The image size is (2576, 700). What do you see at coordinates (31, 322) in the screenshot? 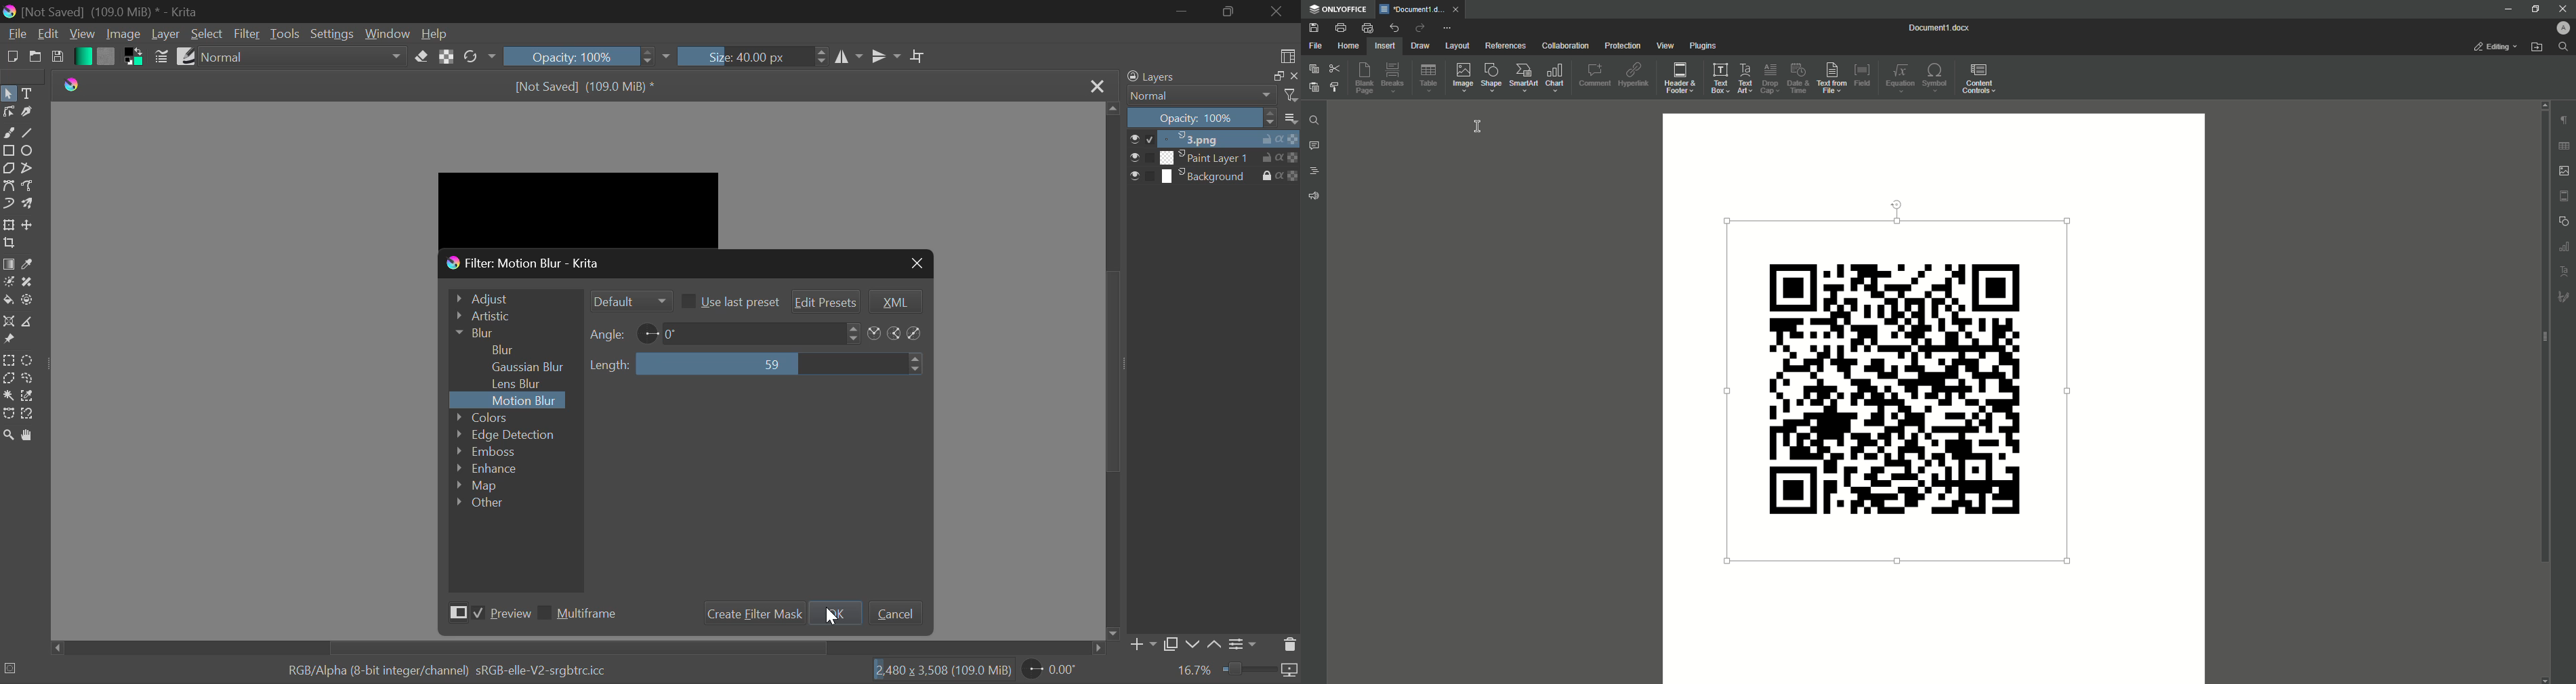
I see `Measurements` at bounding box center [31, 322].